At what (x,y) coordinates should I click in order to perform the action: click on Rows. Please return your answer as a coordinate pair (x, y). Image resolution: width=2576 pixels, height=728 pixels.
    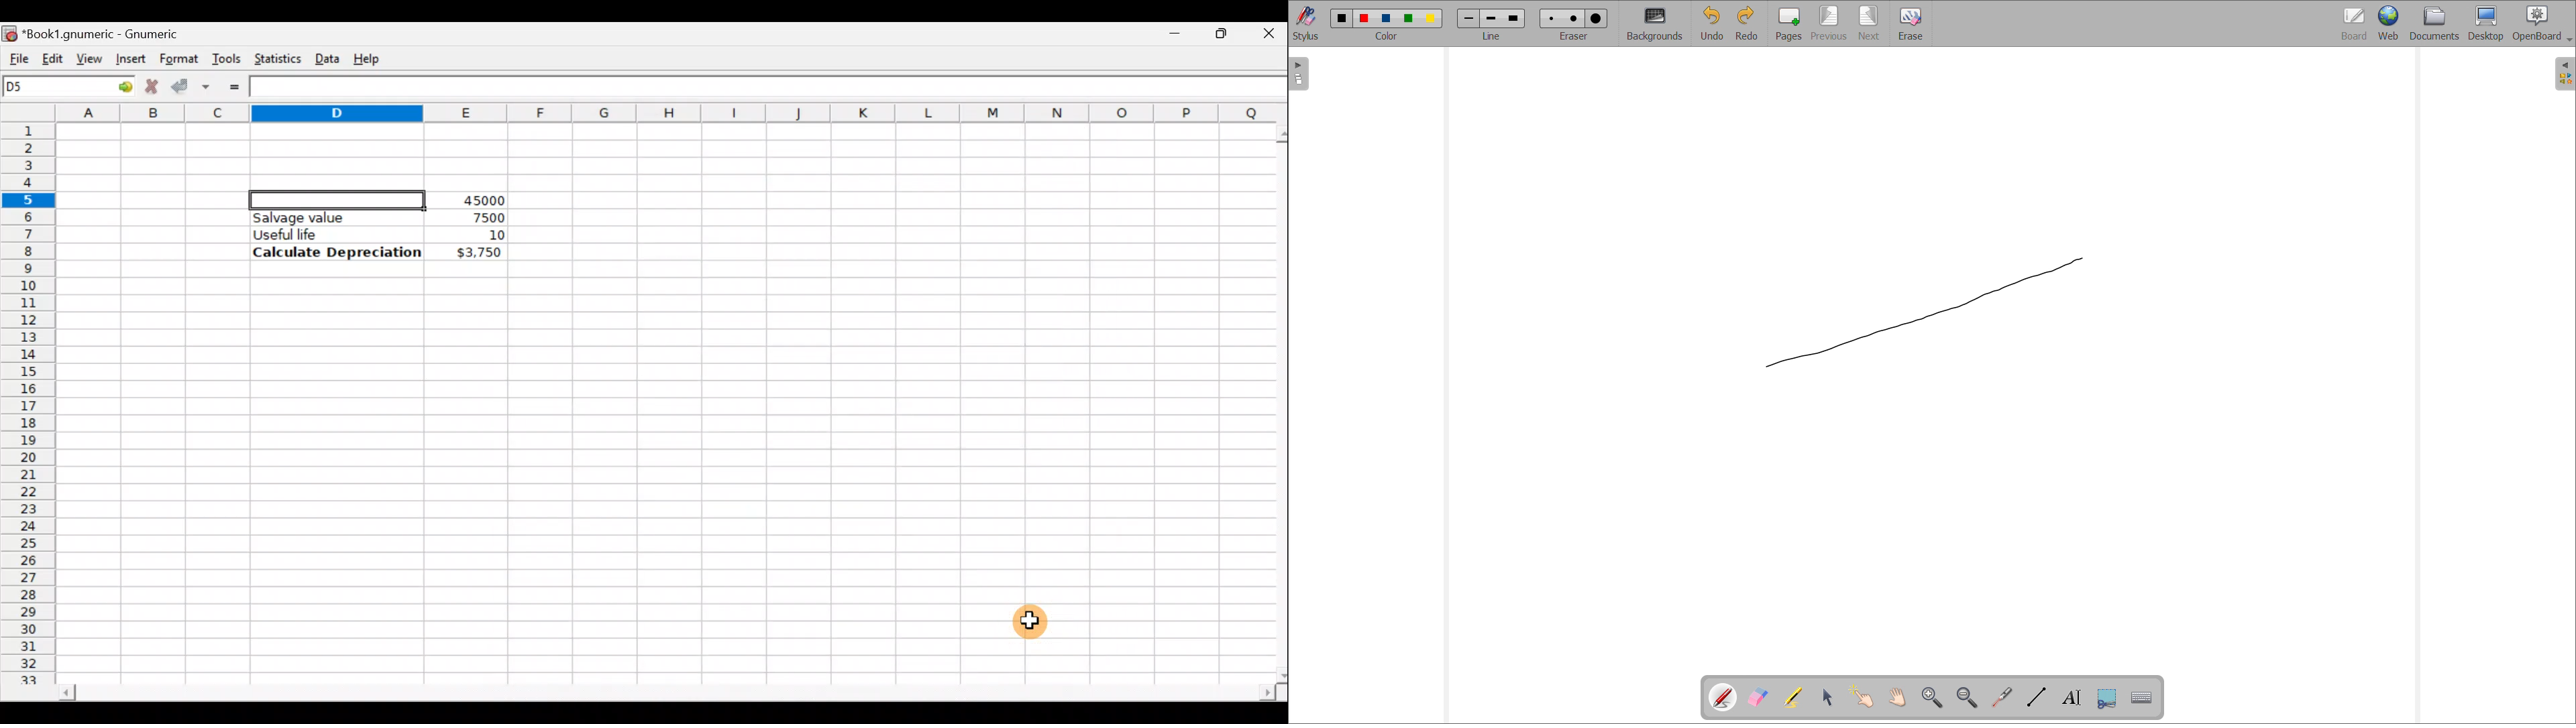
    Looking at the image, I should click on (30, 396).